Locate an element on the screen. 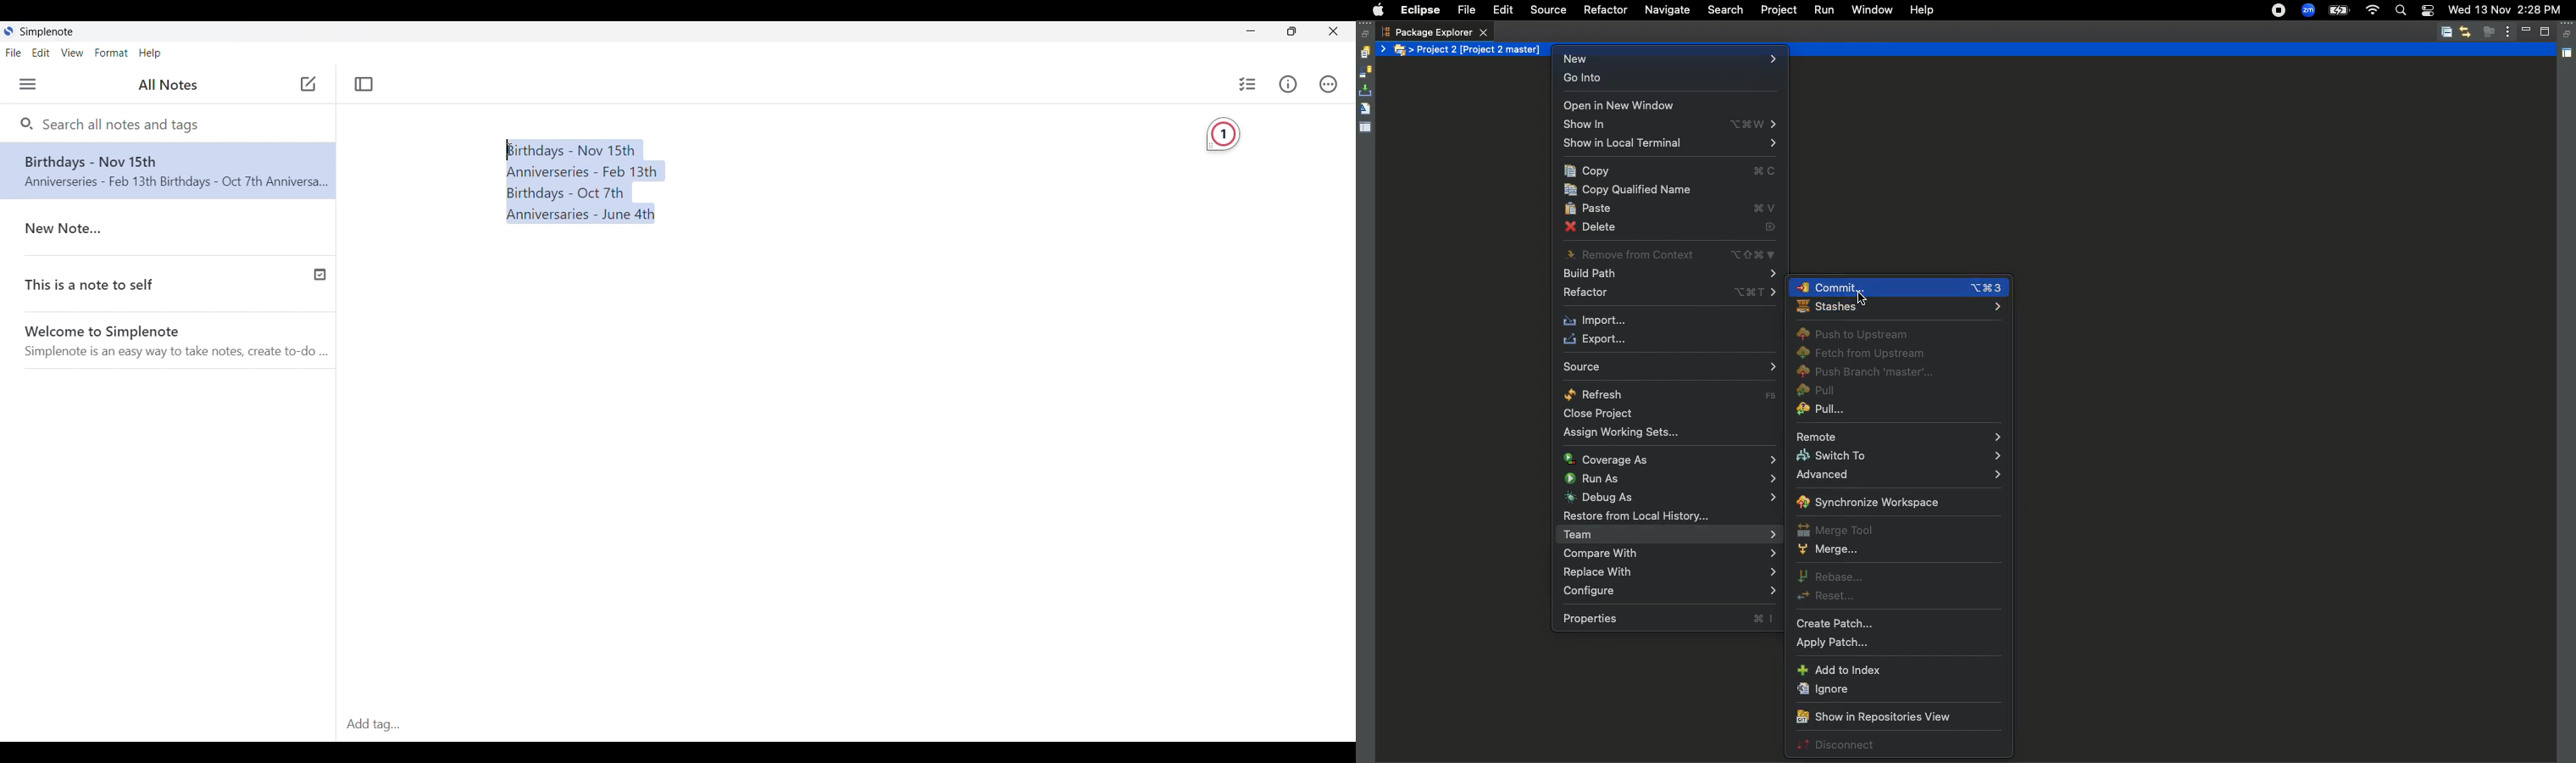  Synchronize workspace is located at coordinates (1868, 503).